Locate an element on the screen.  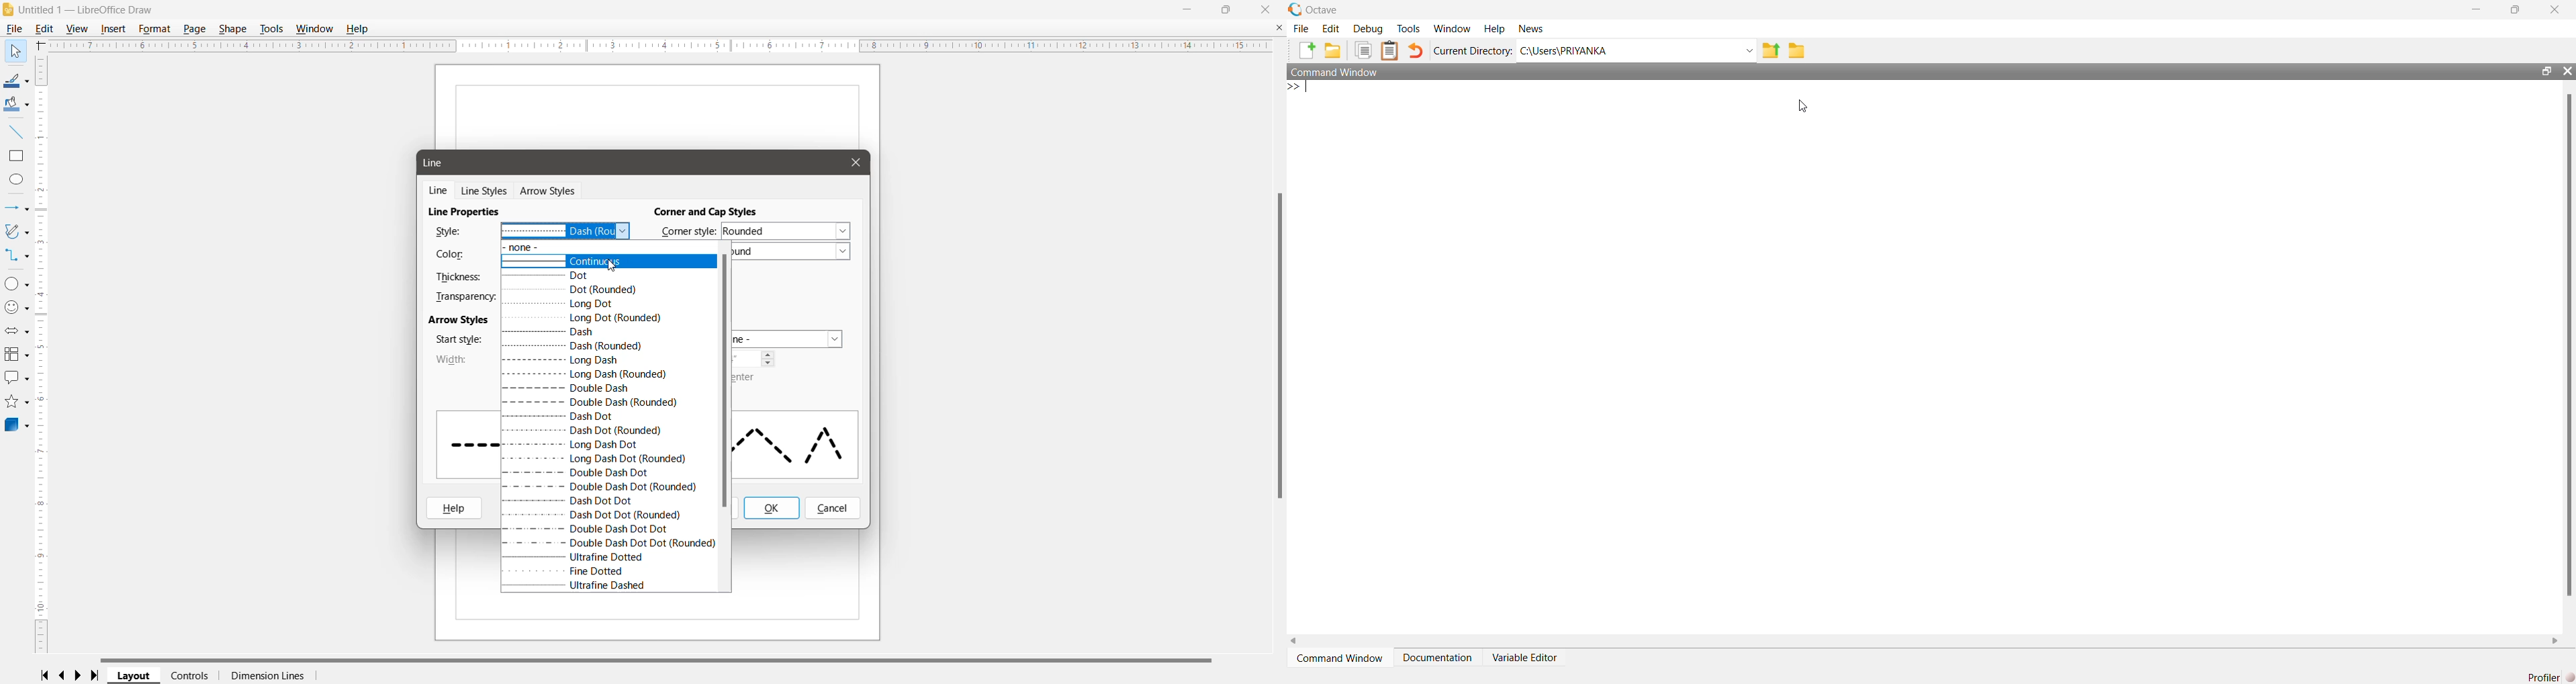
Current Directory: is located at coordinates (1473, 51).